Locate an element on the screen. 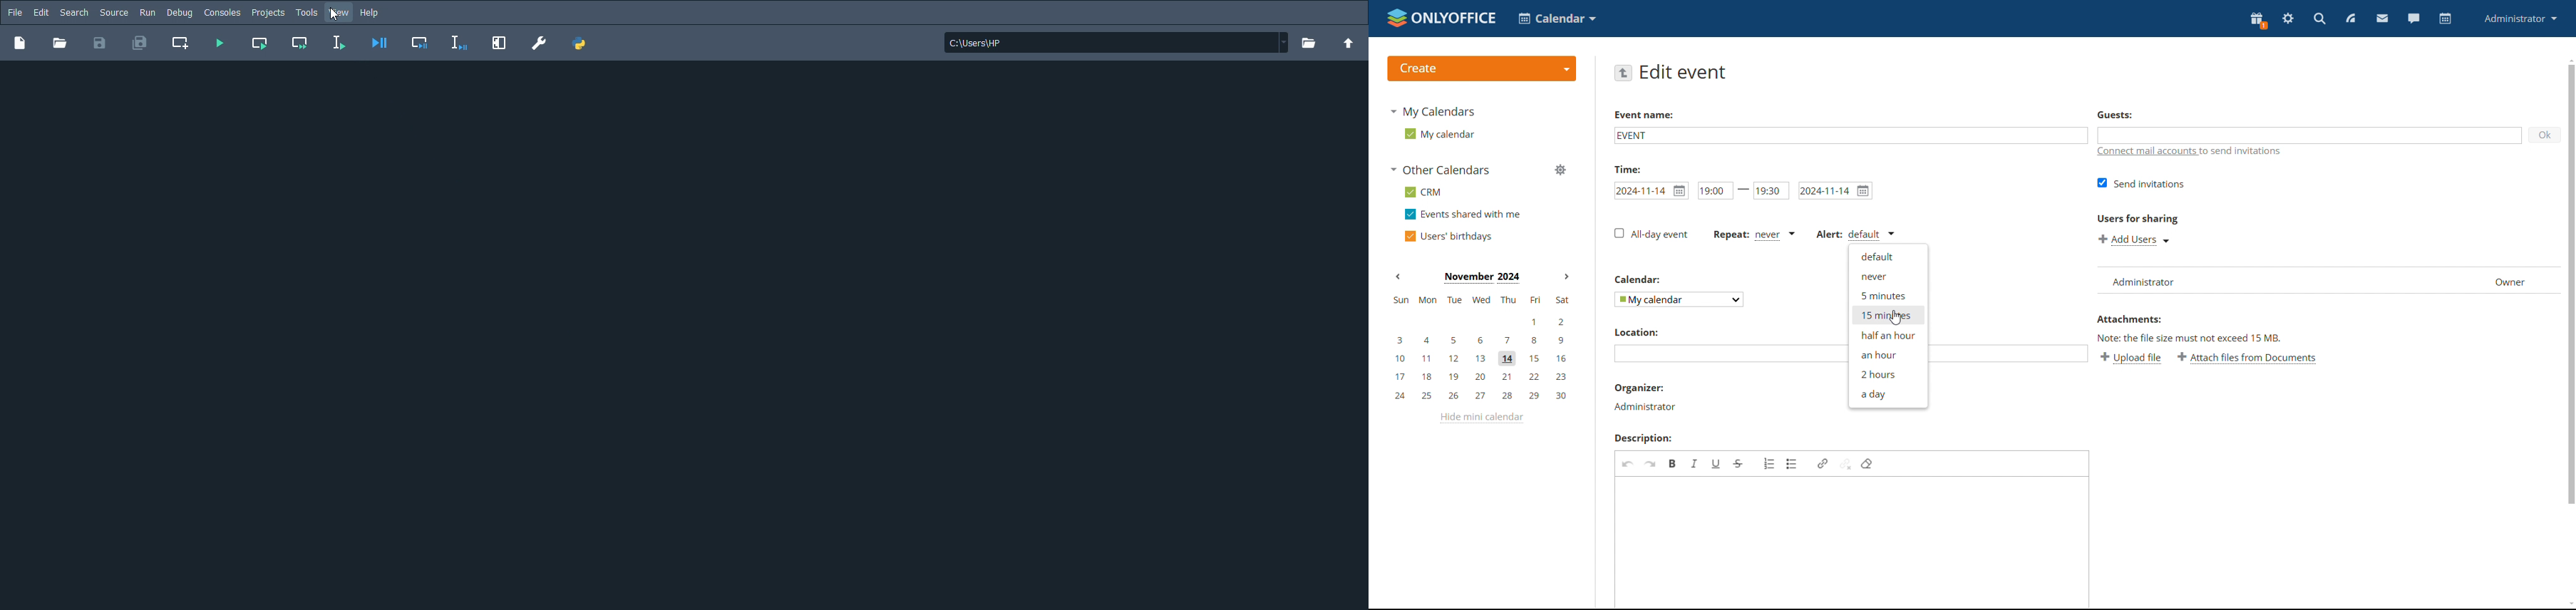  consoles is located at coordinates (222, 12).